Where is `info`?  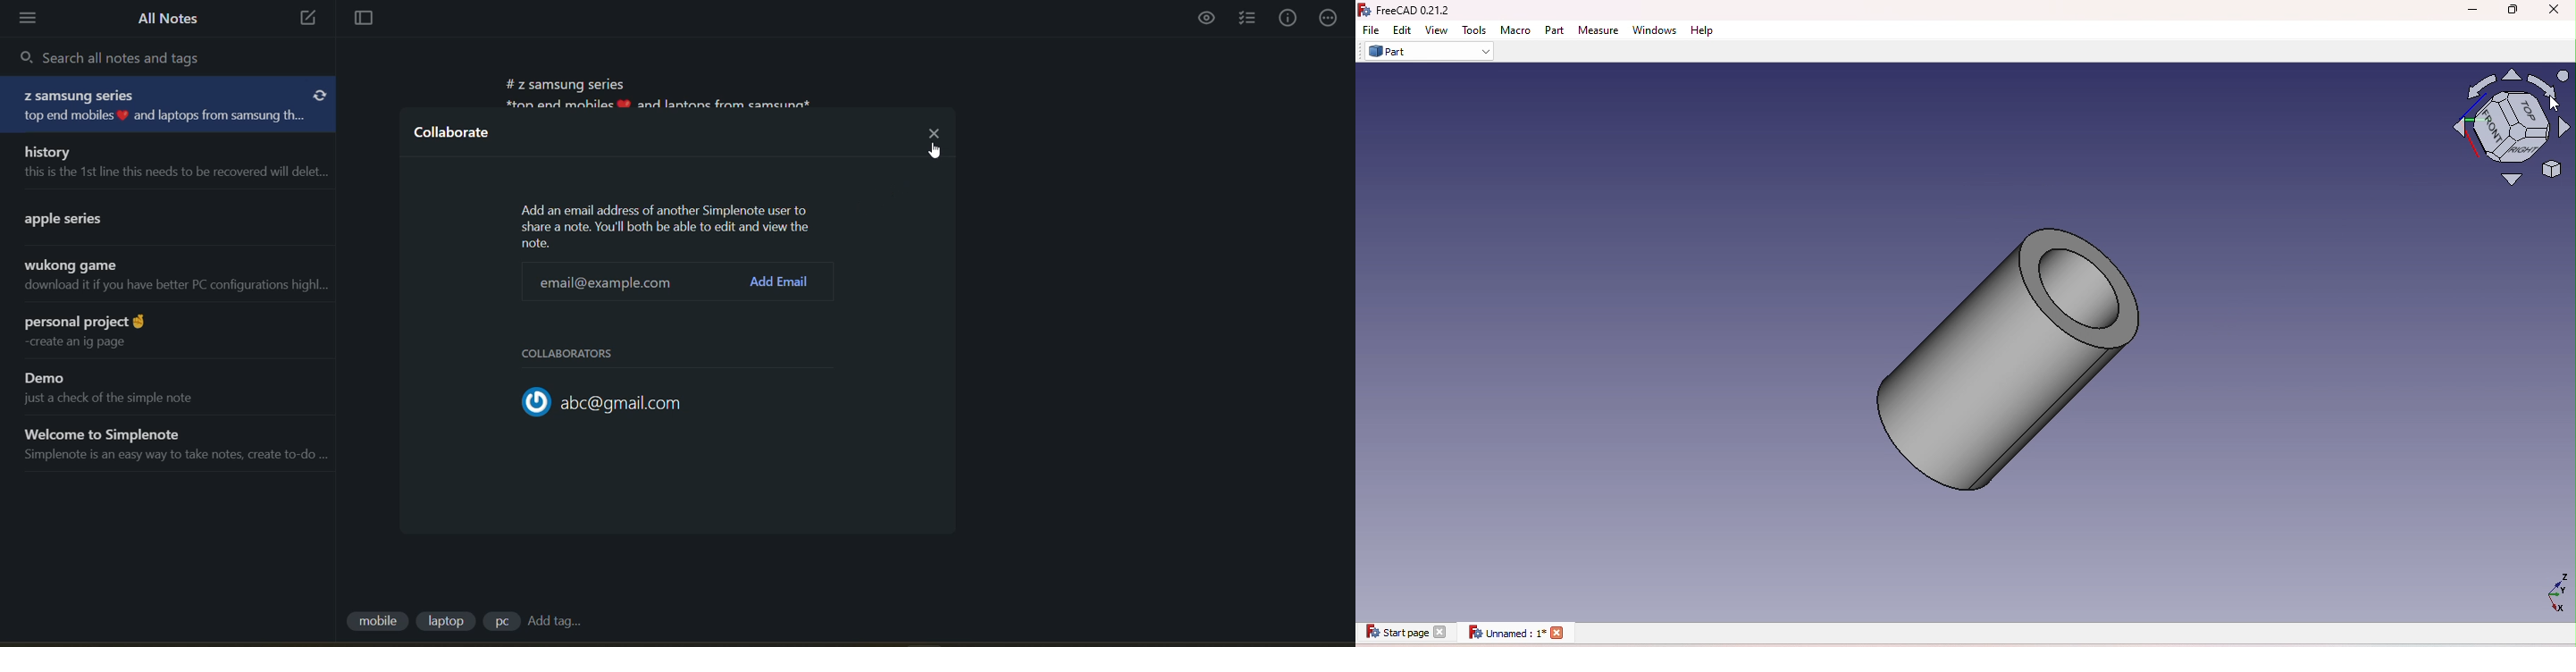
info is located at coordinates (1288, 18).